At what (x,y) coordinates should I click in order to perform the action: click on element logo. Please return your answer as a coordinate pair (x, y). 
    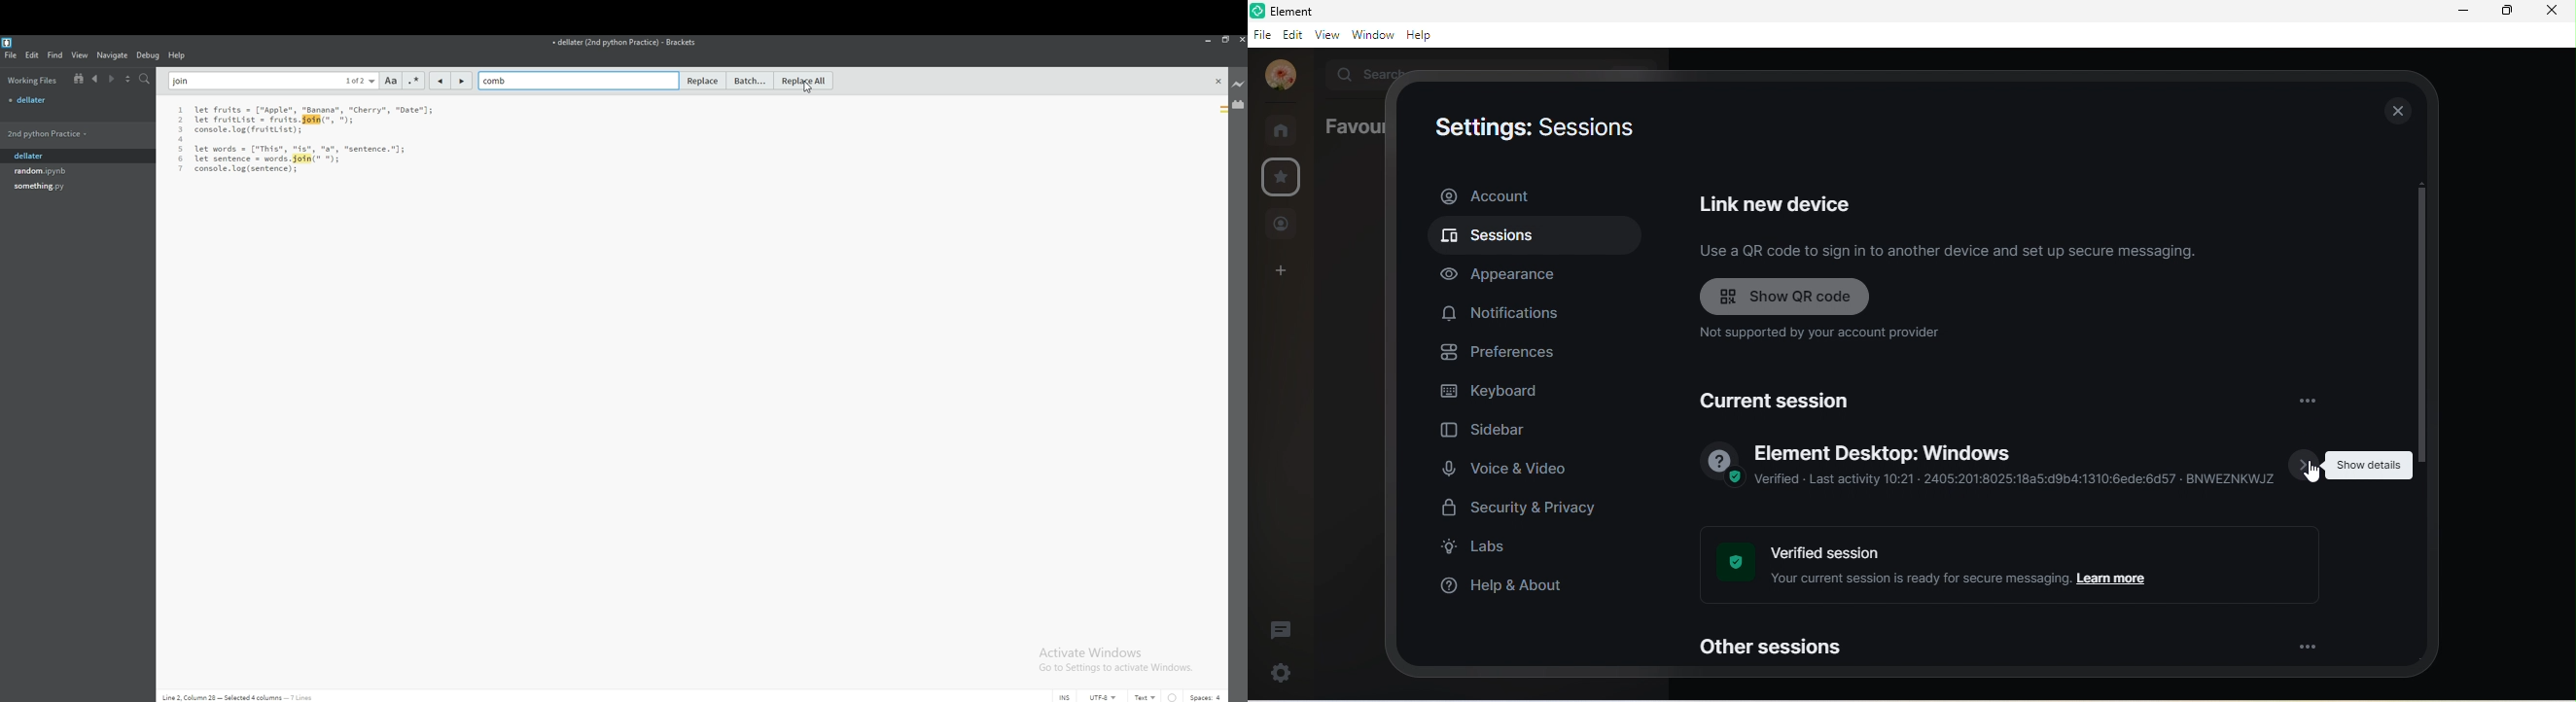
    Looking at the image, I should click on (1257, 11).